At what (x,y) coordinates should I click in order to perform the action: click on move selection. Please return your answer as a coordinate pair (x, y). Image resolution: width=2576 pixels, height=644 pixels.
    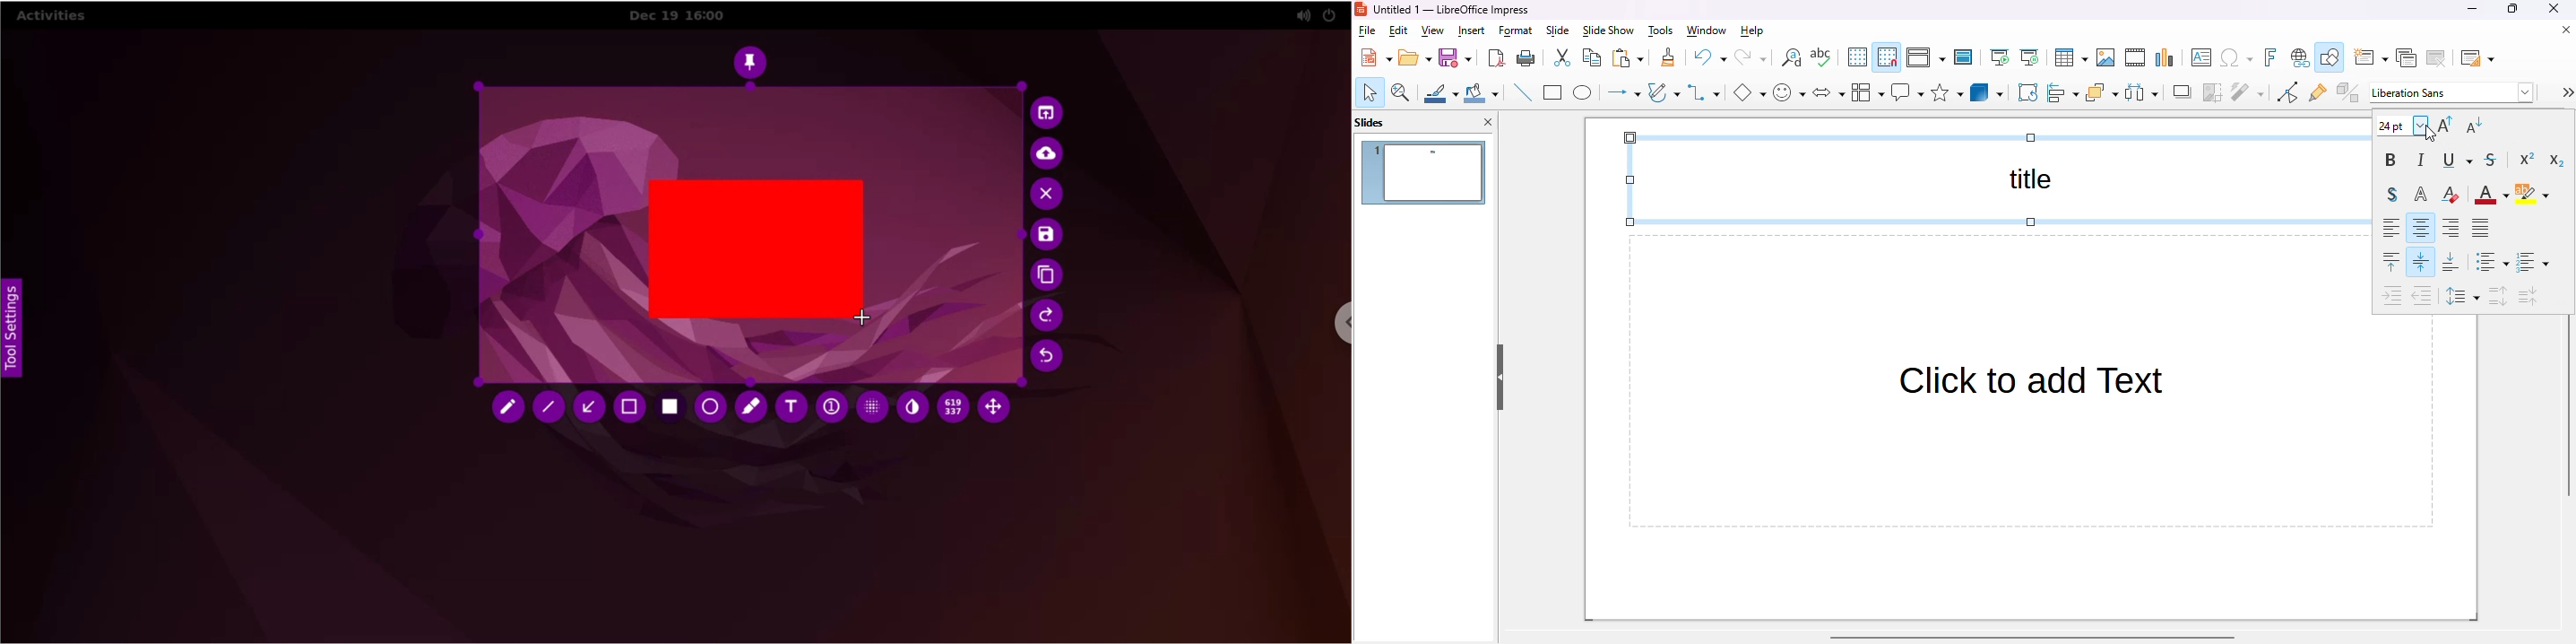
    Looking at the image, I should click on (998, 409).